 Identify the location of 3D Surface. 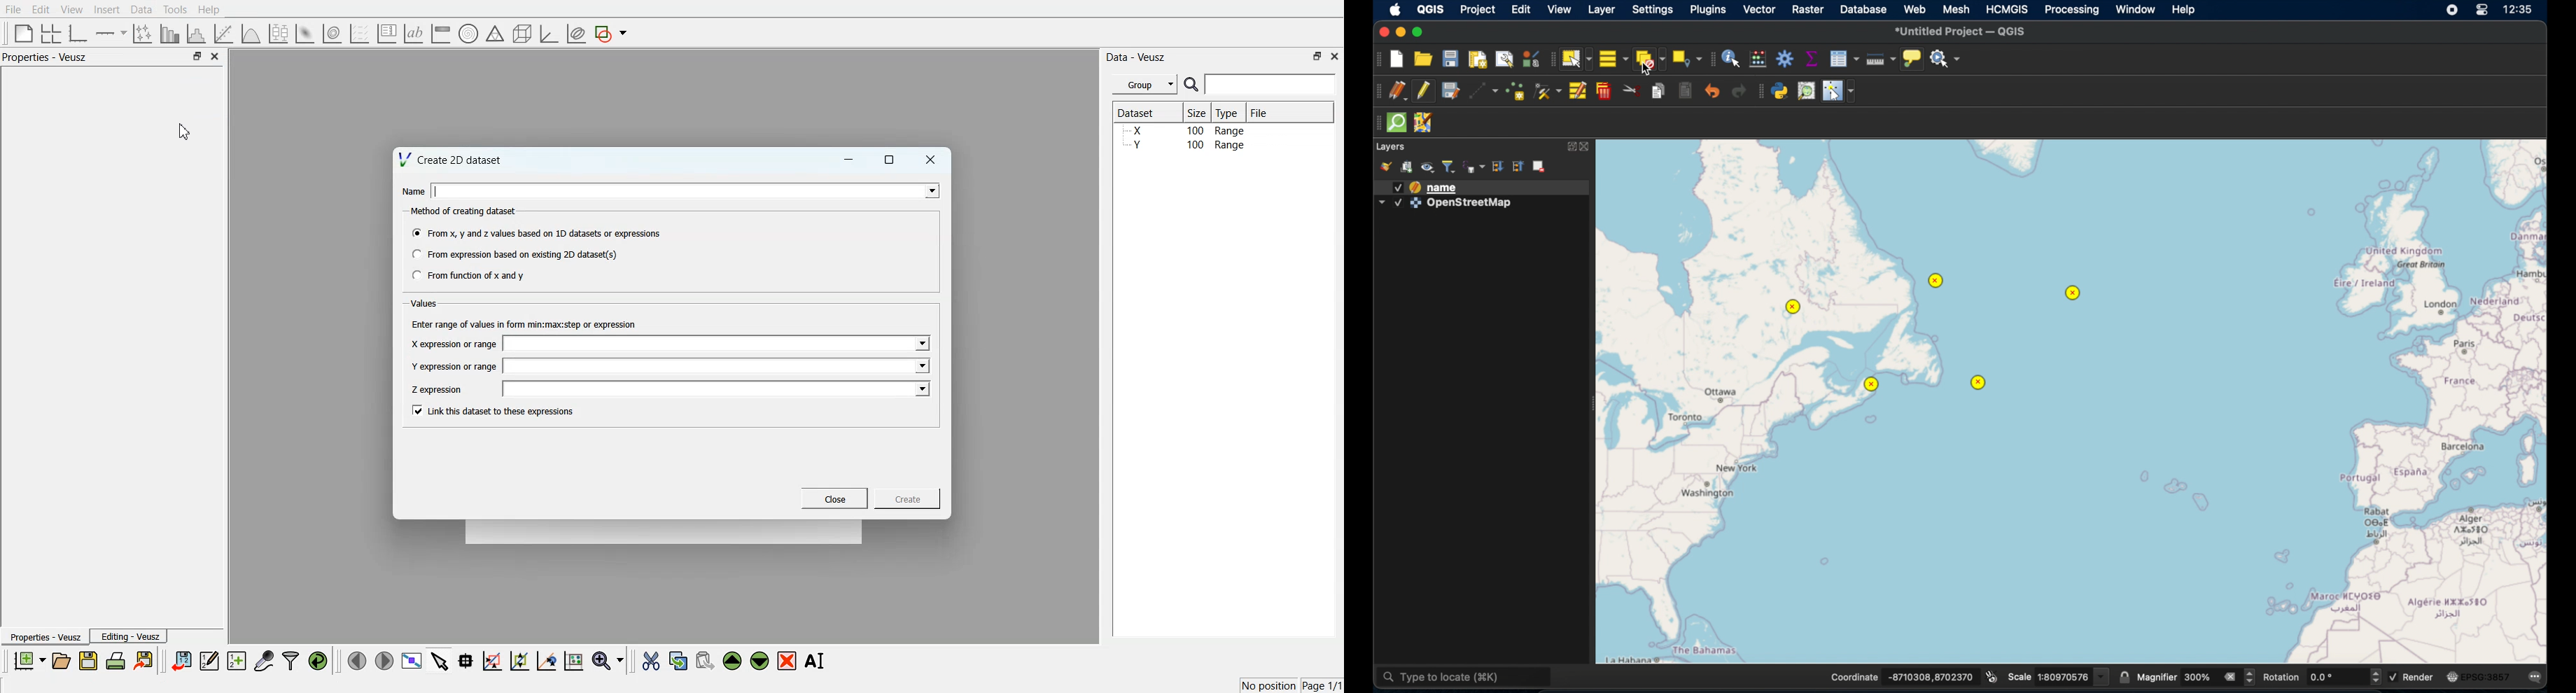
(304, 34).